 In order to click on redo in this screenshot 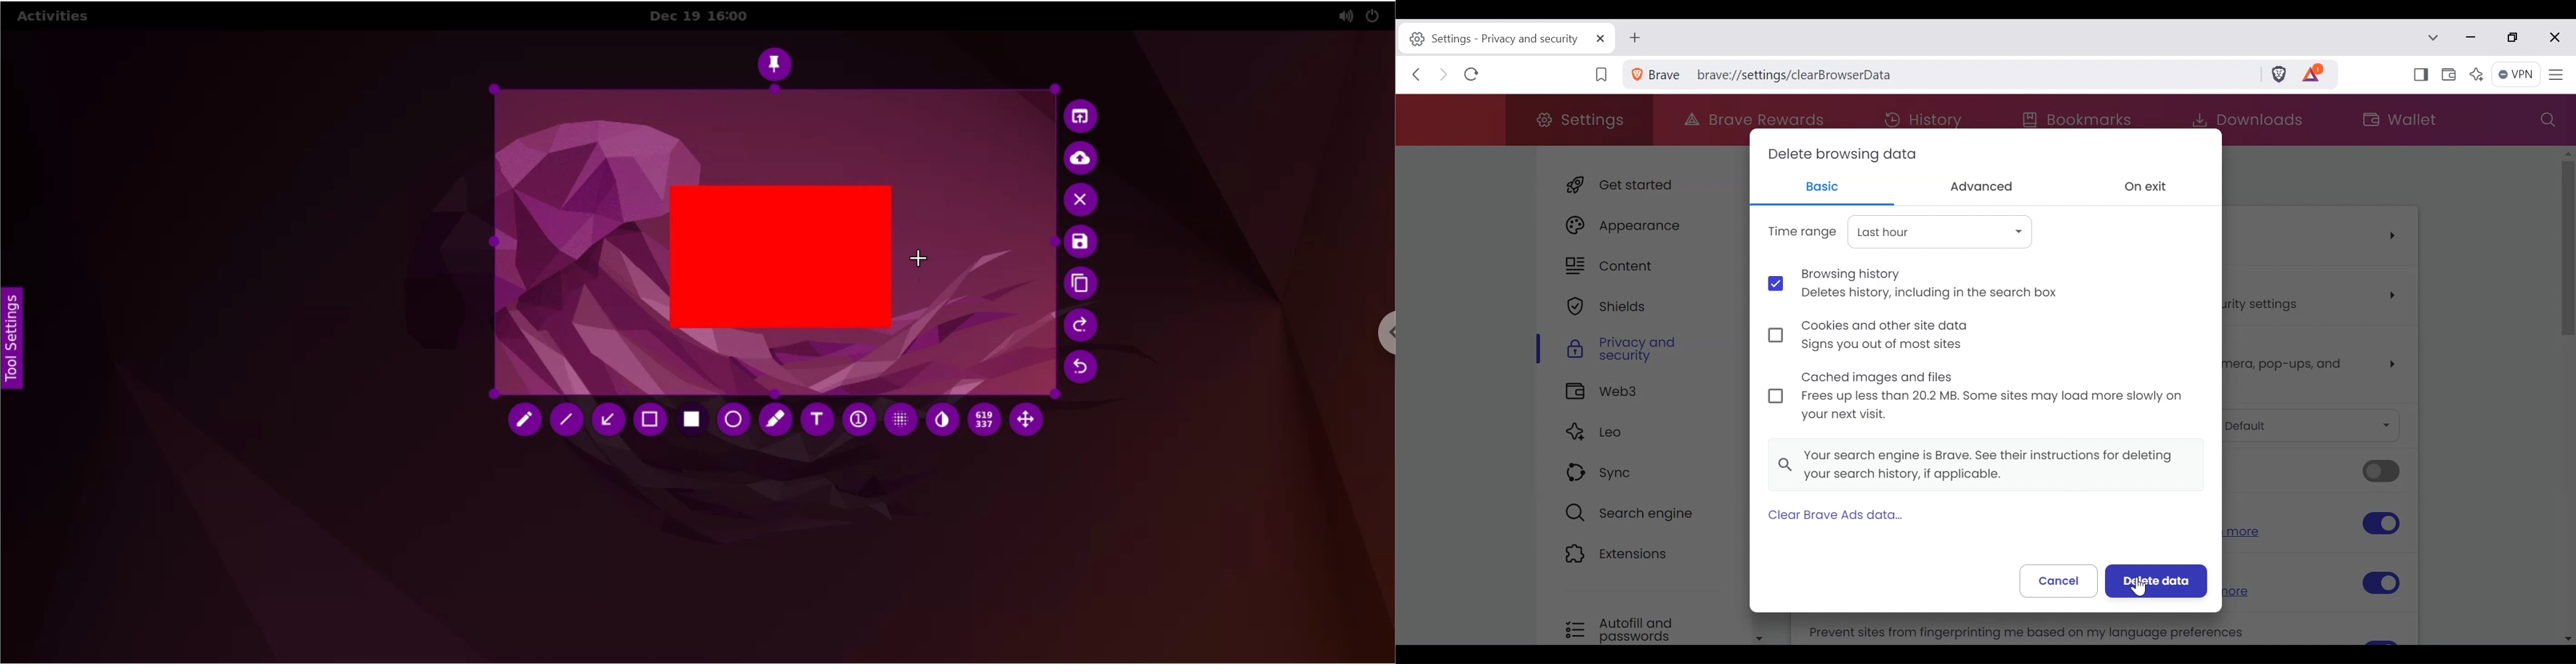, I will do `click(1081, 326)`.